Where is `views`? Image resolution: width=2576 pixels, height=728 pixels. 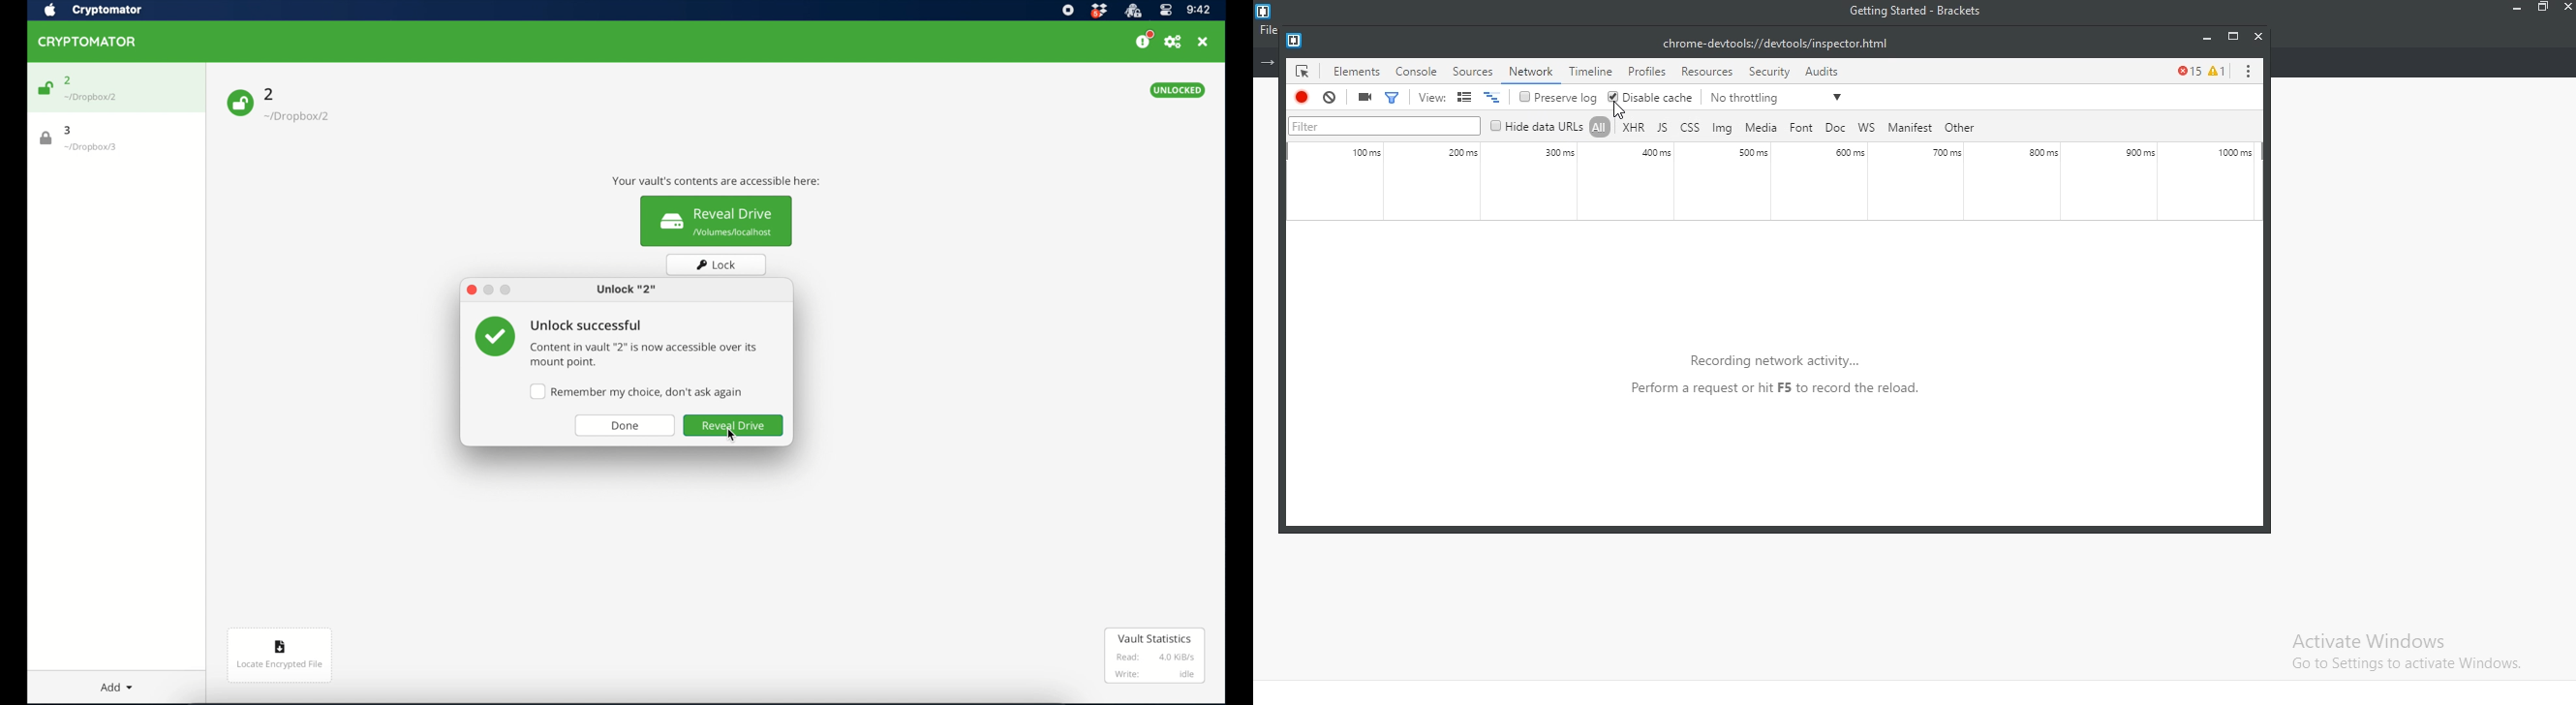 views is located at coordinates (1459, 98).